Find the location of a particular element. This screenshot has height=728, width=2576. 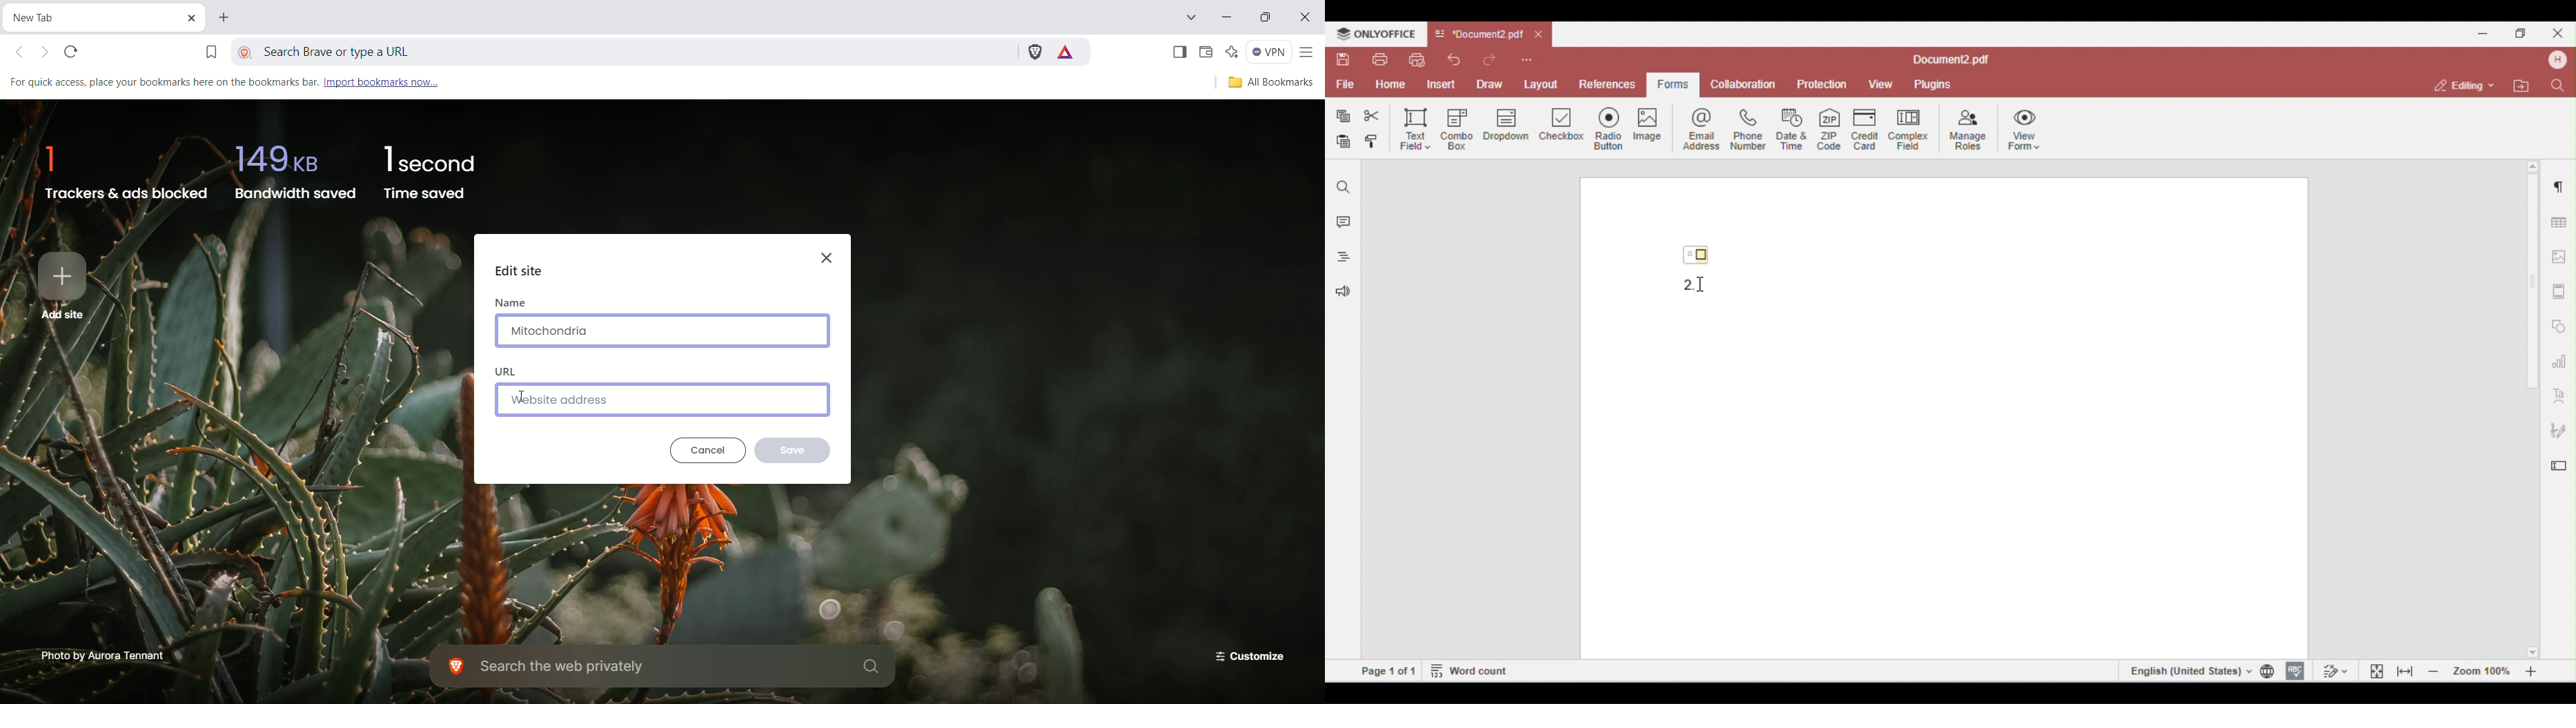

bandwidth saved is located at coordinates (293, 169).